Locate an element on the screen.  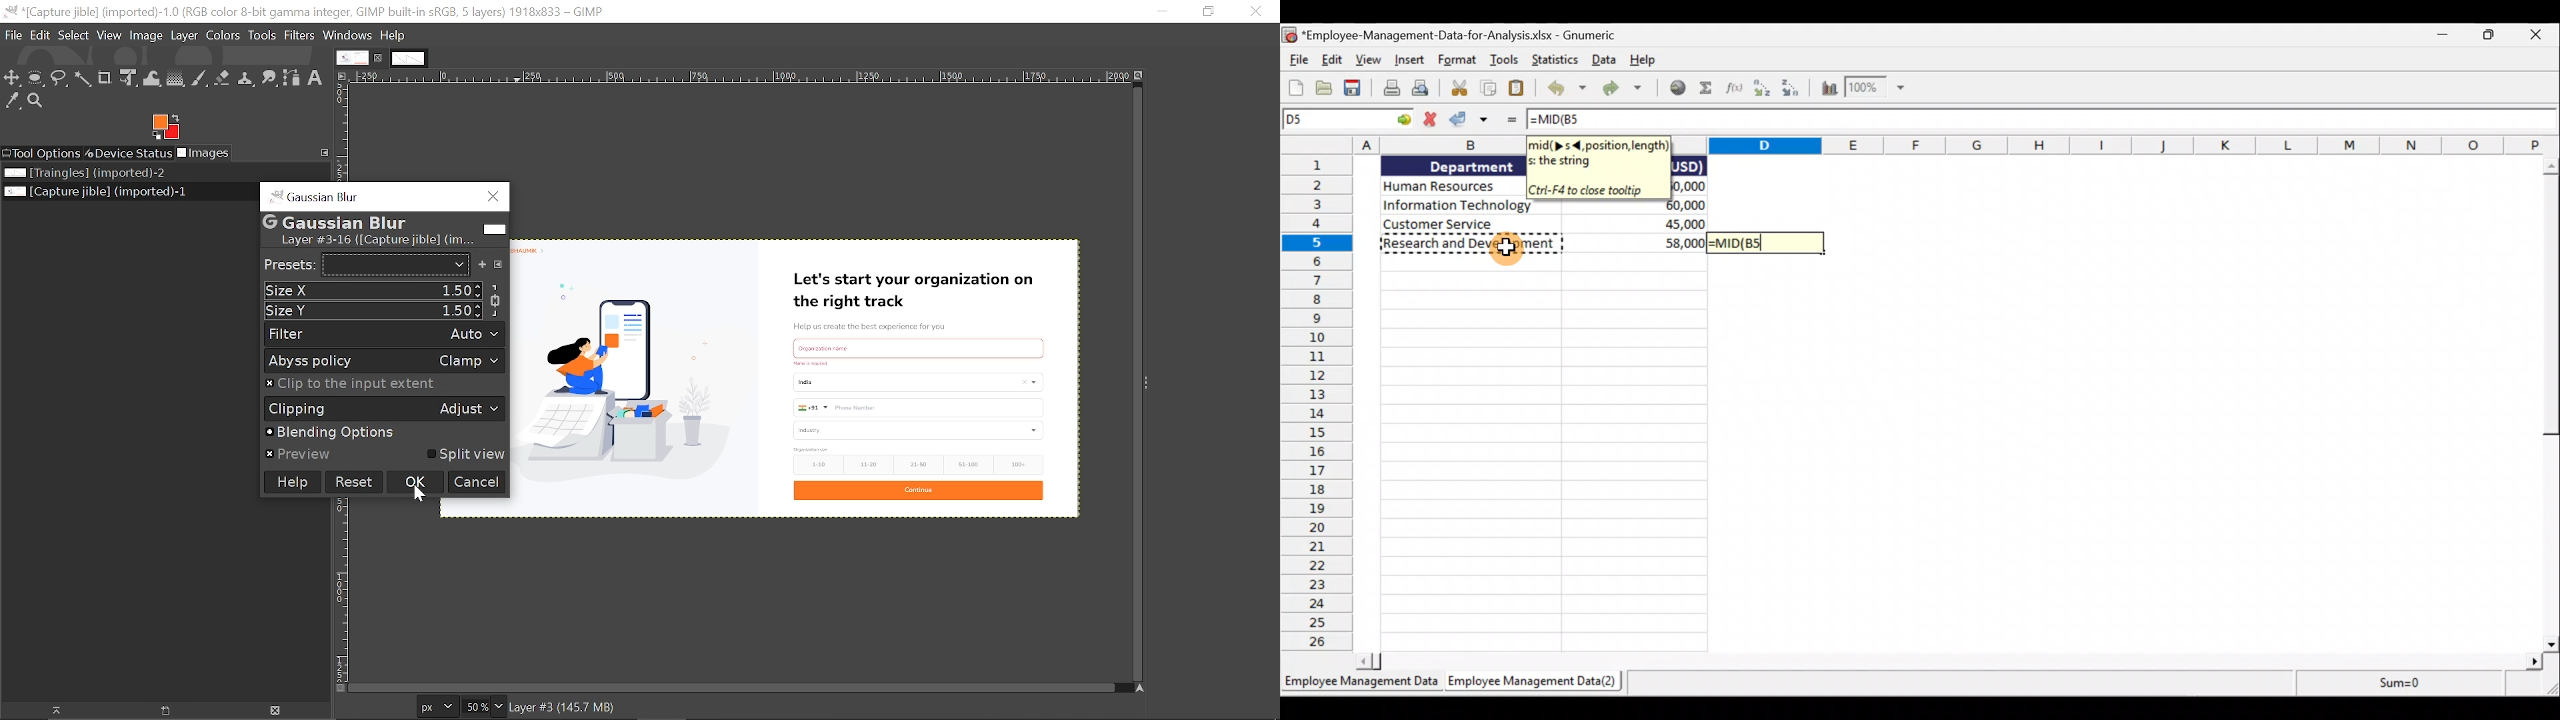
Text is located at coordinates (380, 230).